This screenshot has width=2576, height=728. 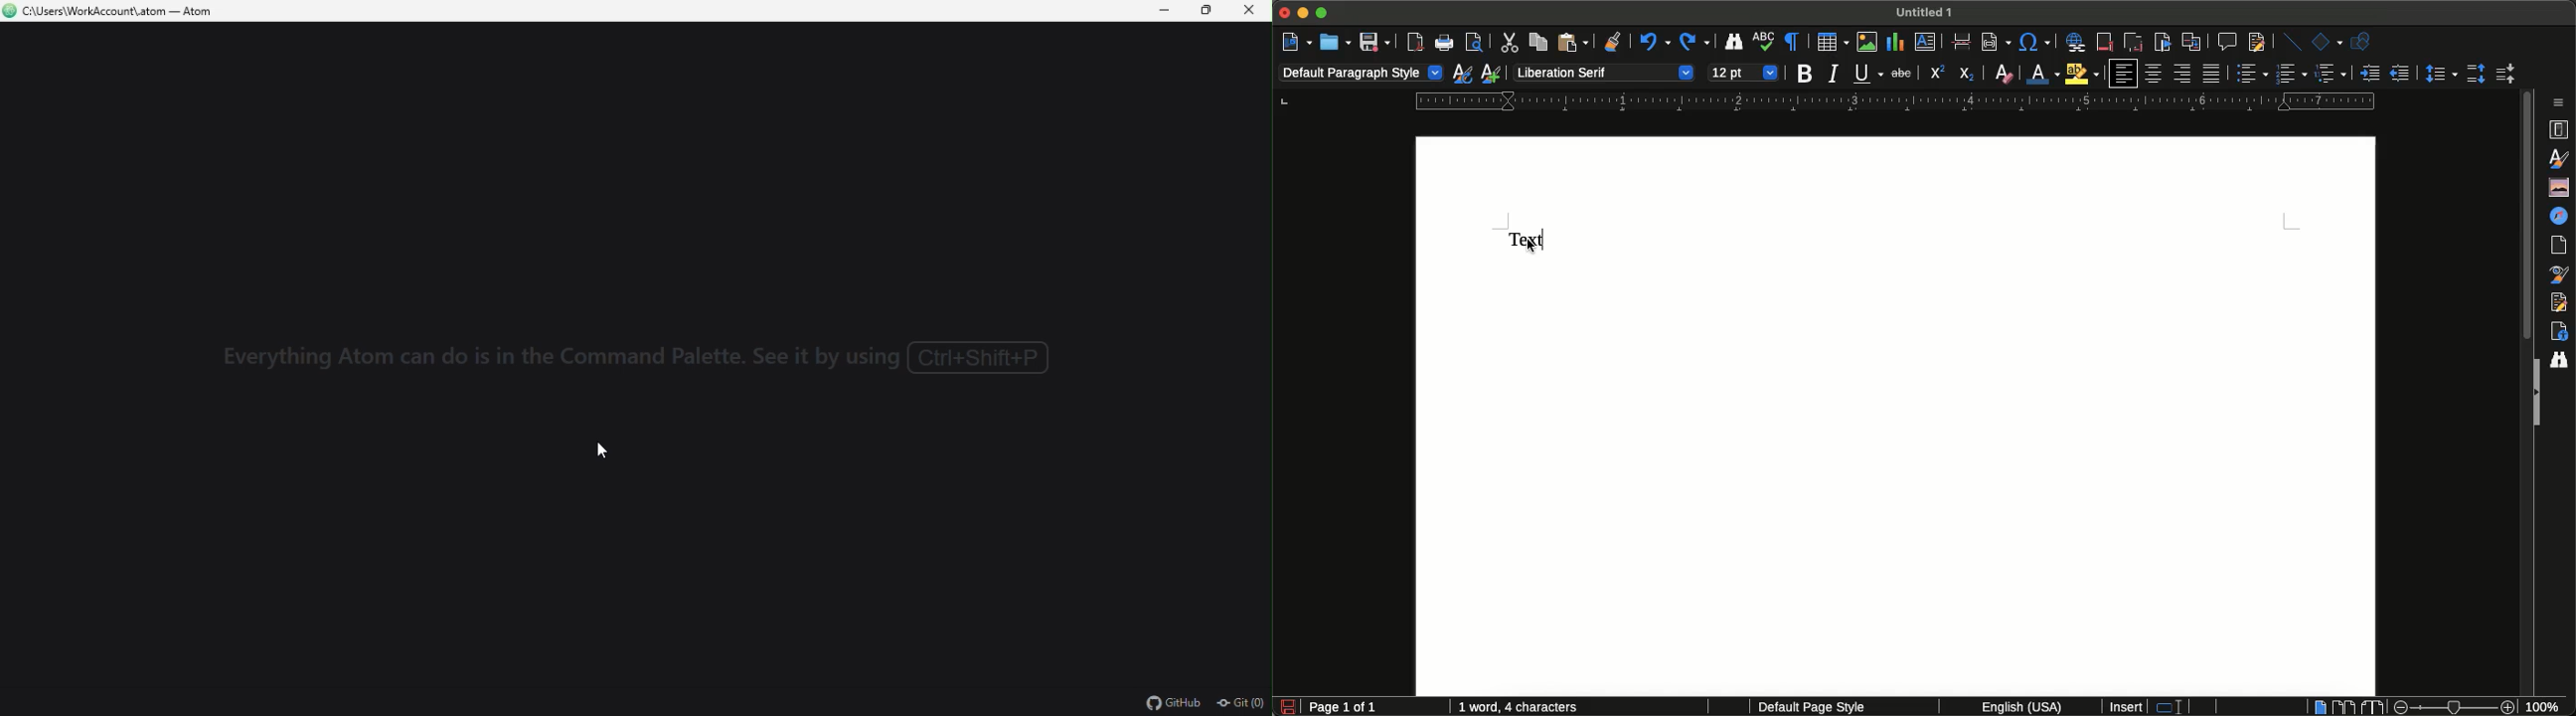 I want to click on Multiple-page view, so click(x=2344, y=706).